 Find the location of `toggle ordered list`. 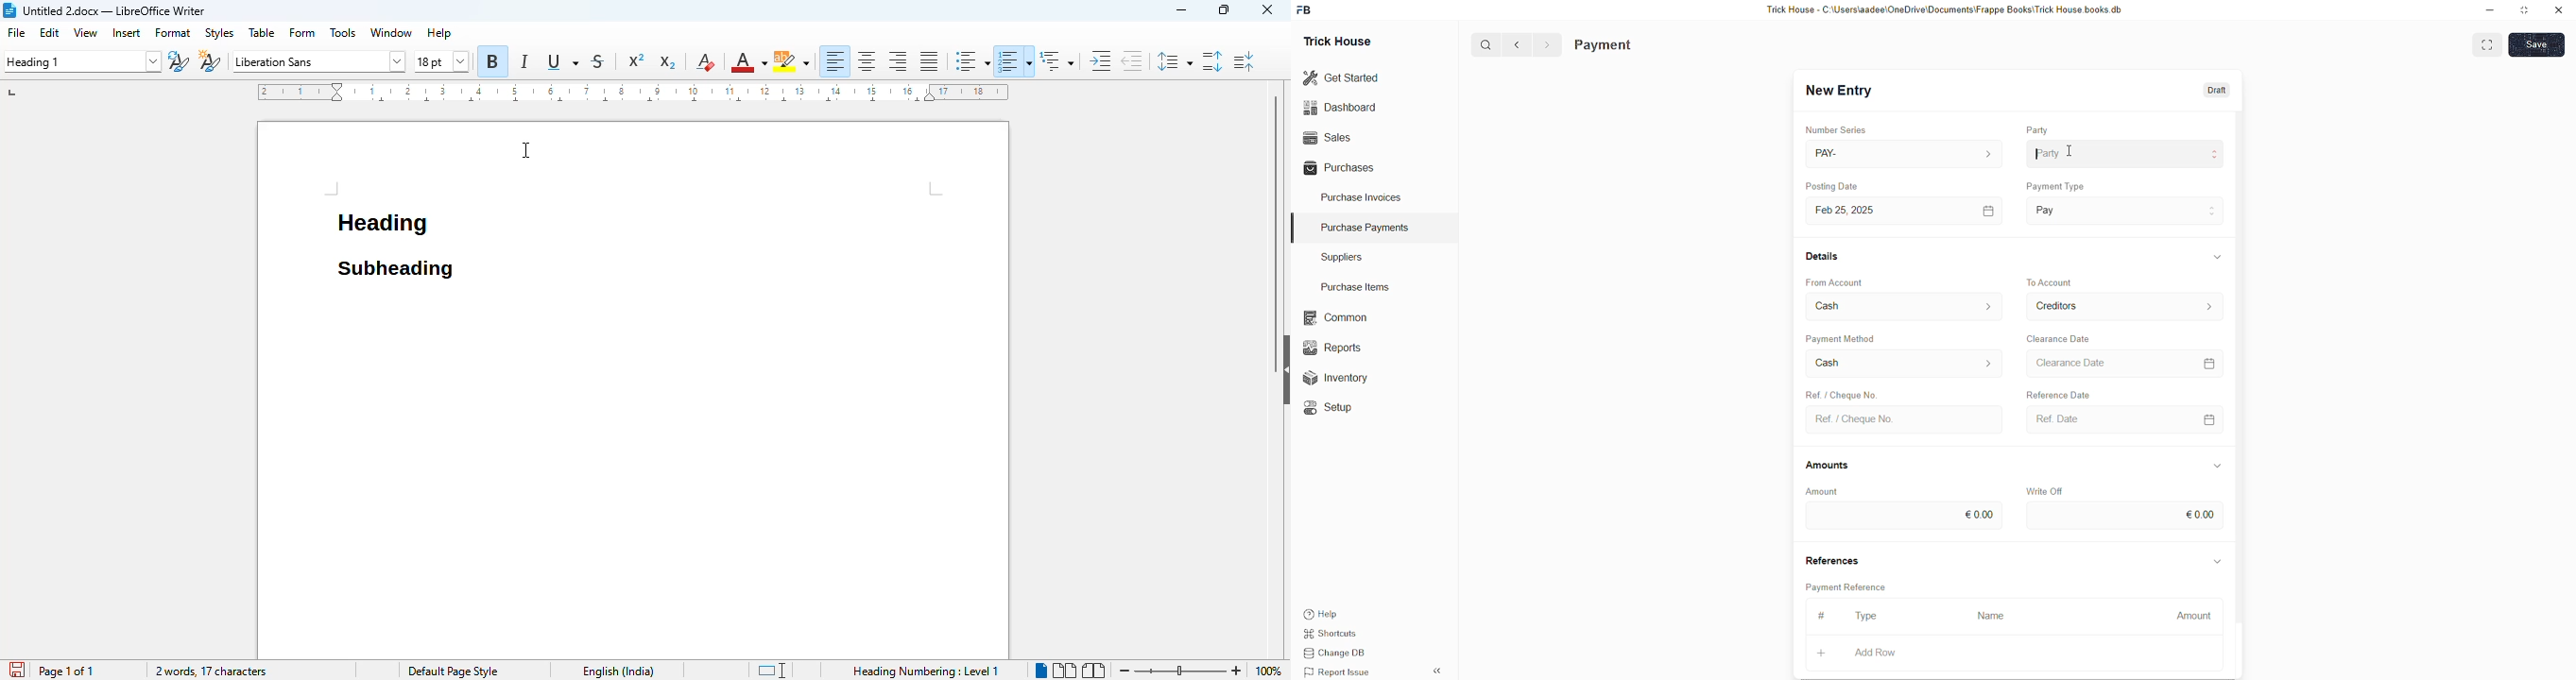

toggle ordered list is located at coordinates (1015, 60).